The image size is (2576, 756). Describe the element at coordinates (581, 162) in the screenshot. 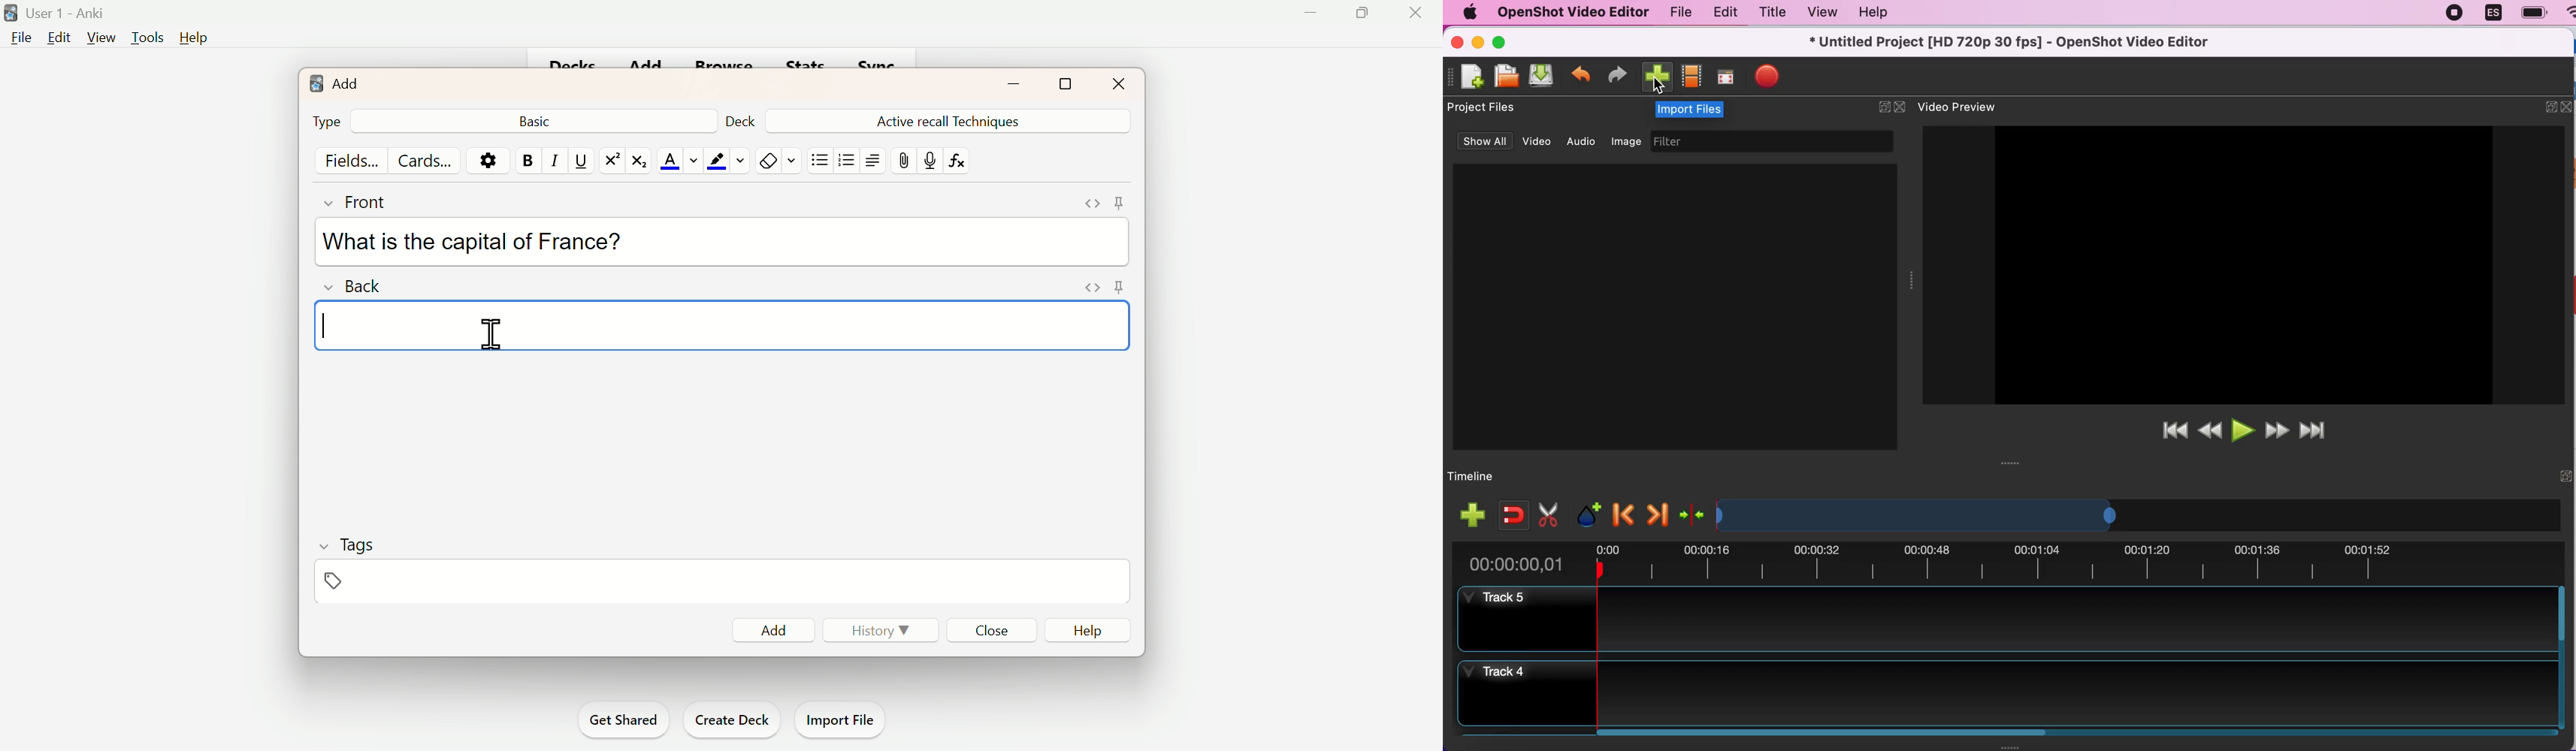

I see `Underline` at that location.